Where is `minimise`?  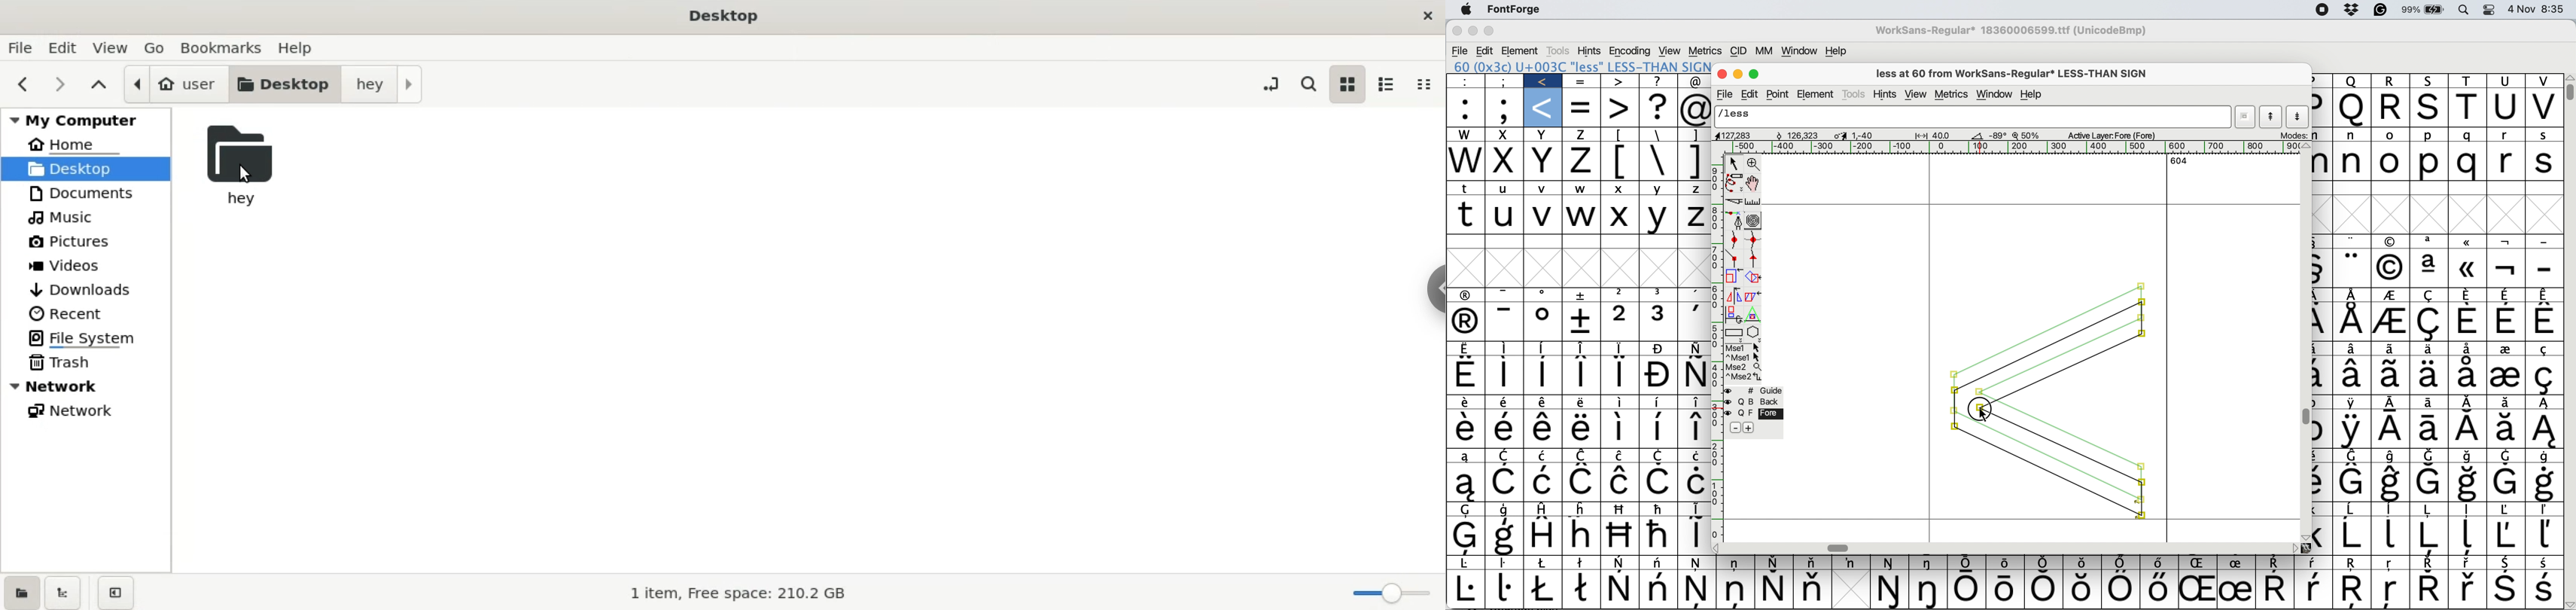
minimise is located at coordinates (1474, 32).